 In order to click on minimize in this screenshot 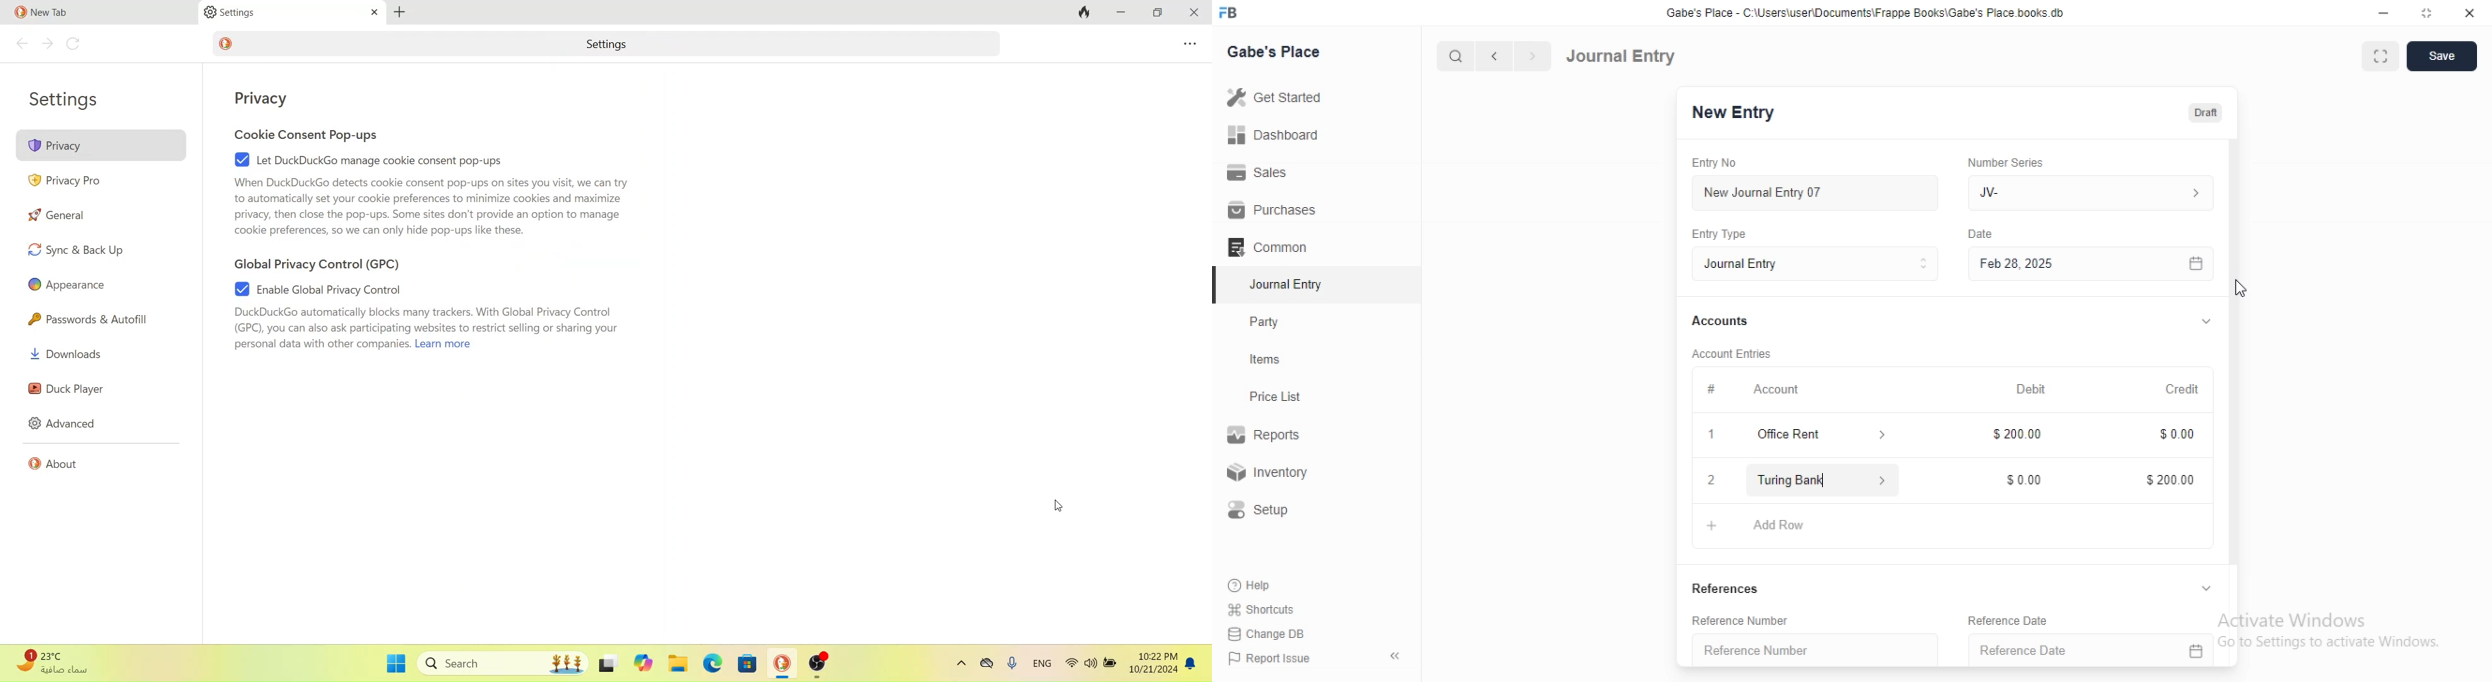, I will do `click(2382, 12)`.